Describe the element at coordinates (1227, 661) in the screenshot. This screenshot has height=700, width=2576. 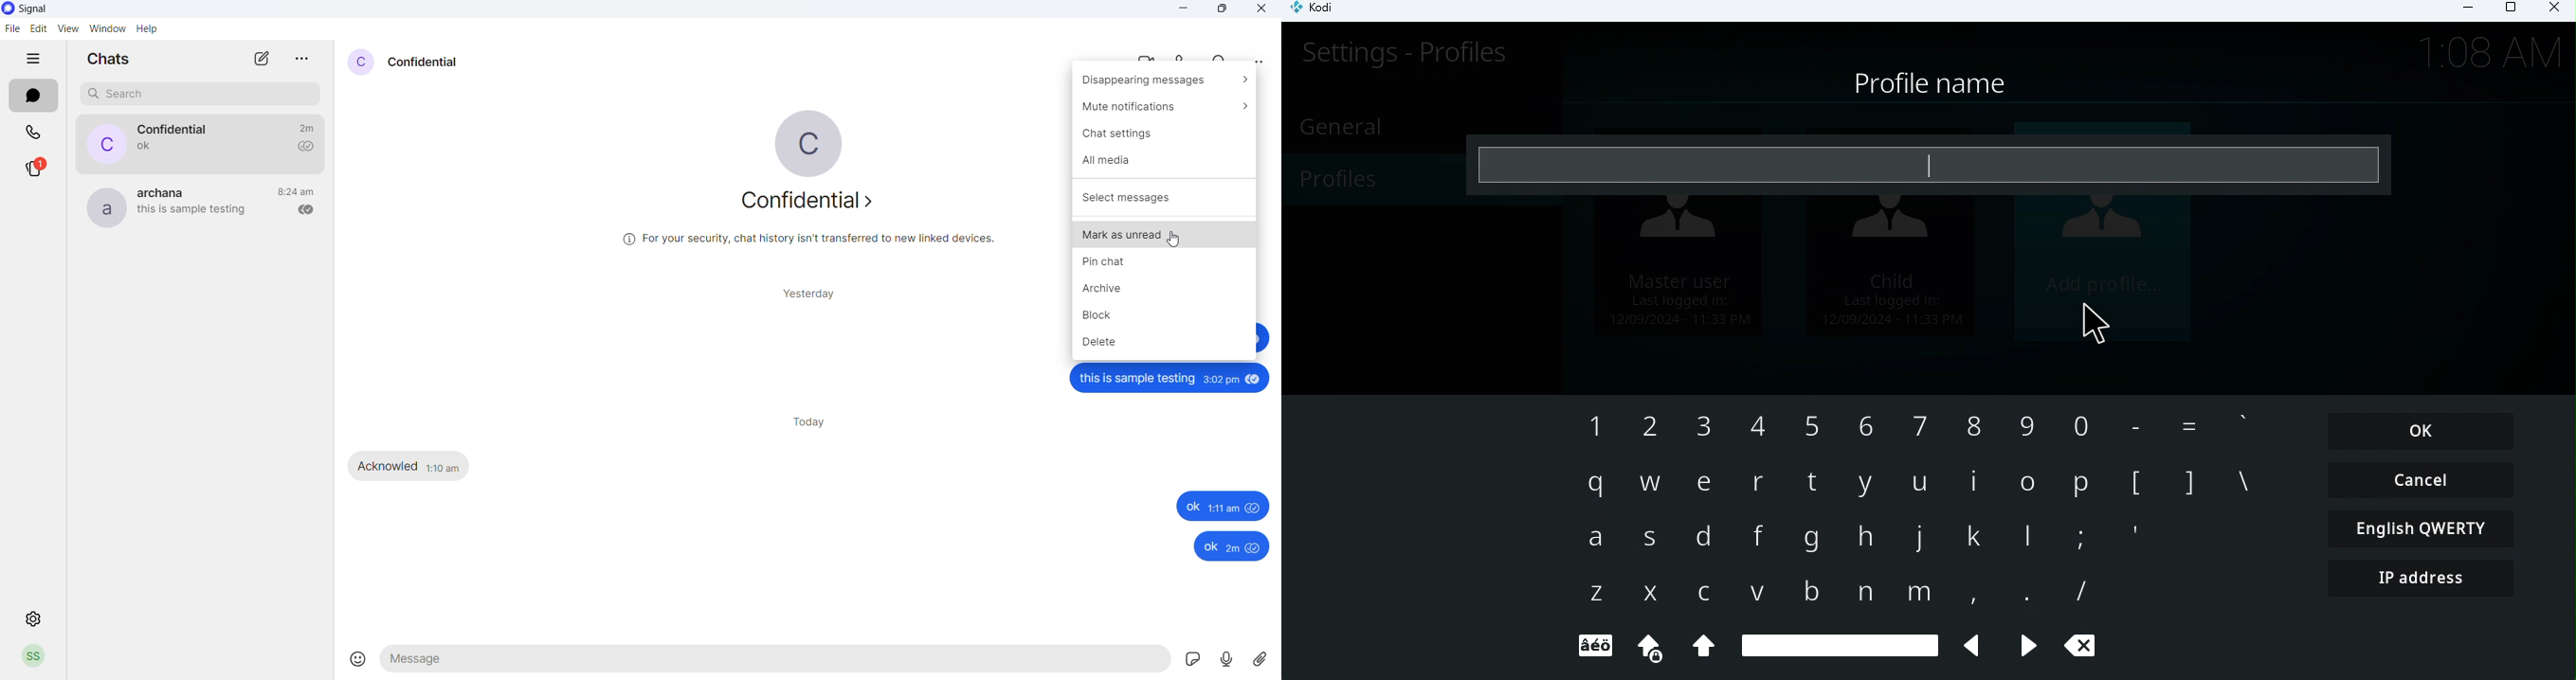
I see `voice note` at that location.